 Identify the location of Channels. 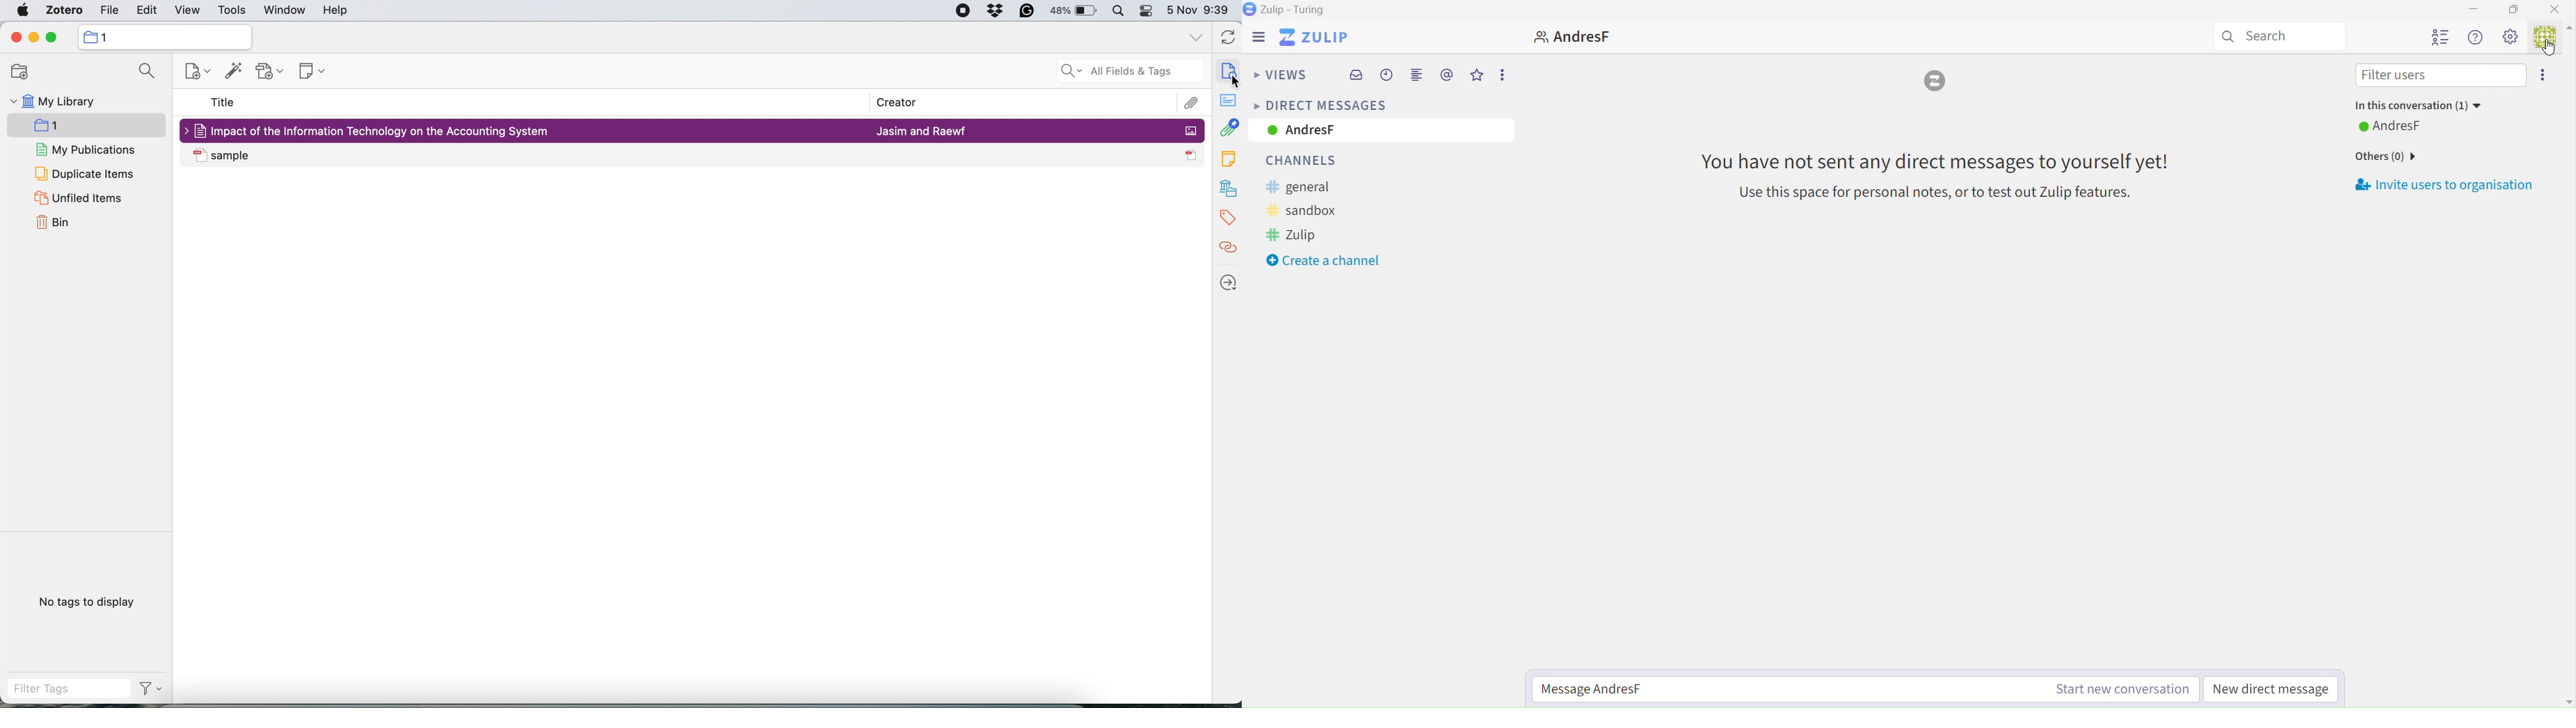
(1311, 161).